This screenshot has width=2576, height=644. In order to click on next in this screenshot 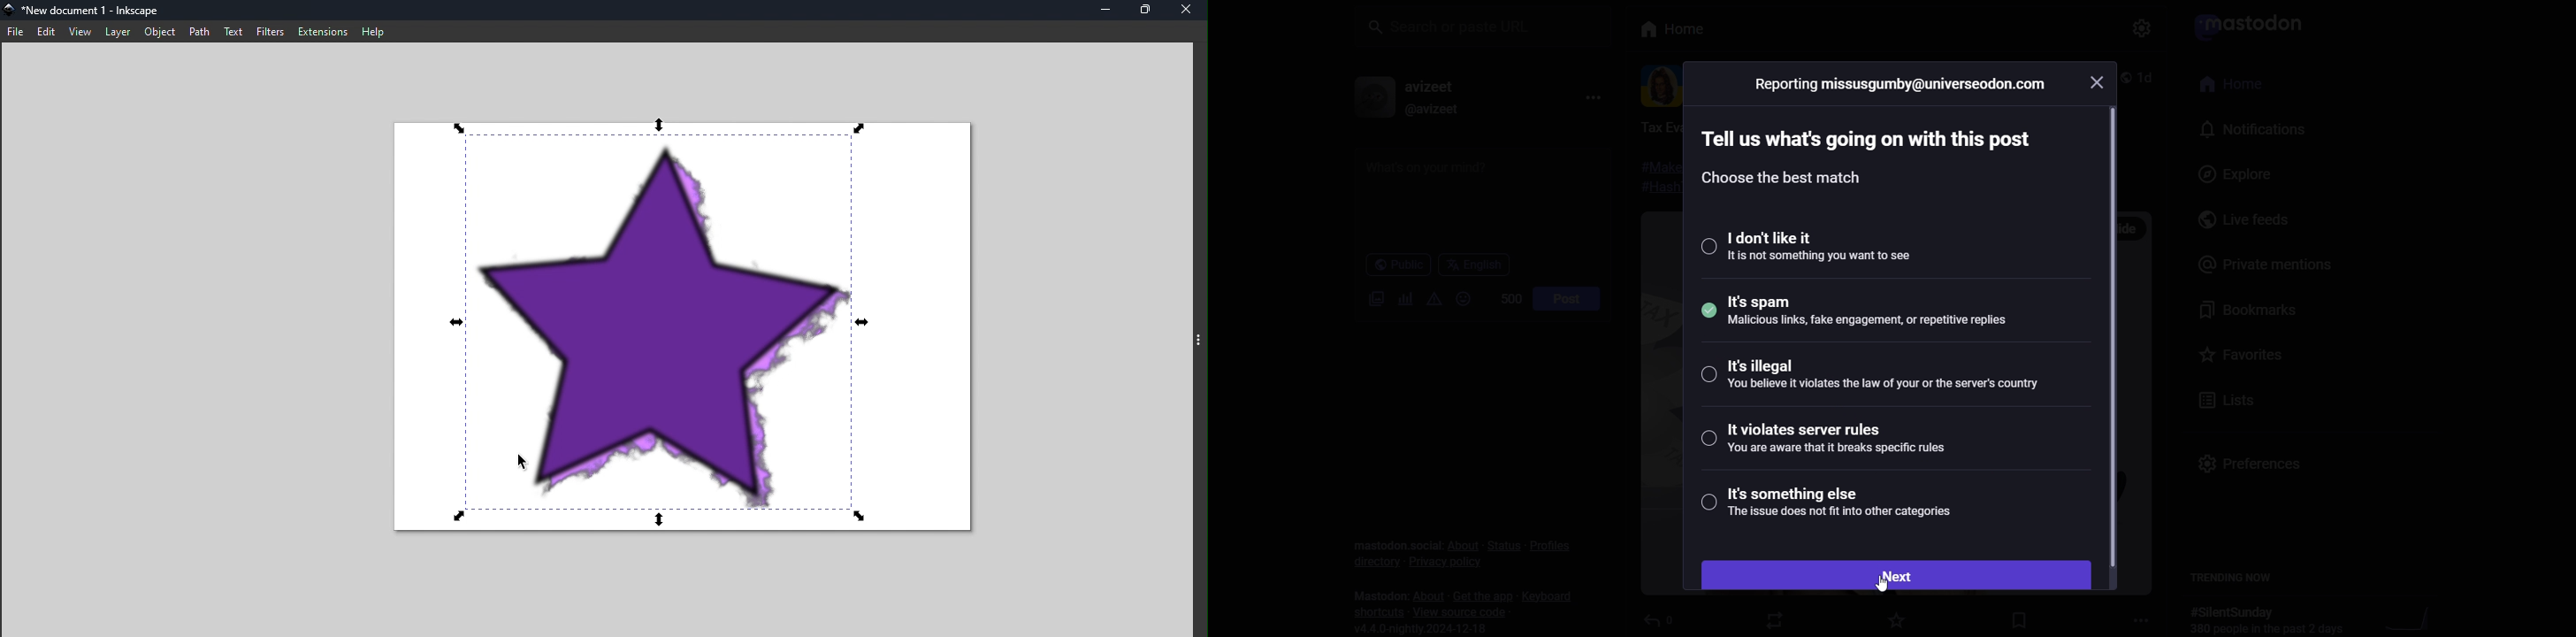, I will do `click(1897, 573)`.